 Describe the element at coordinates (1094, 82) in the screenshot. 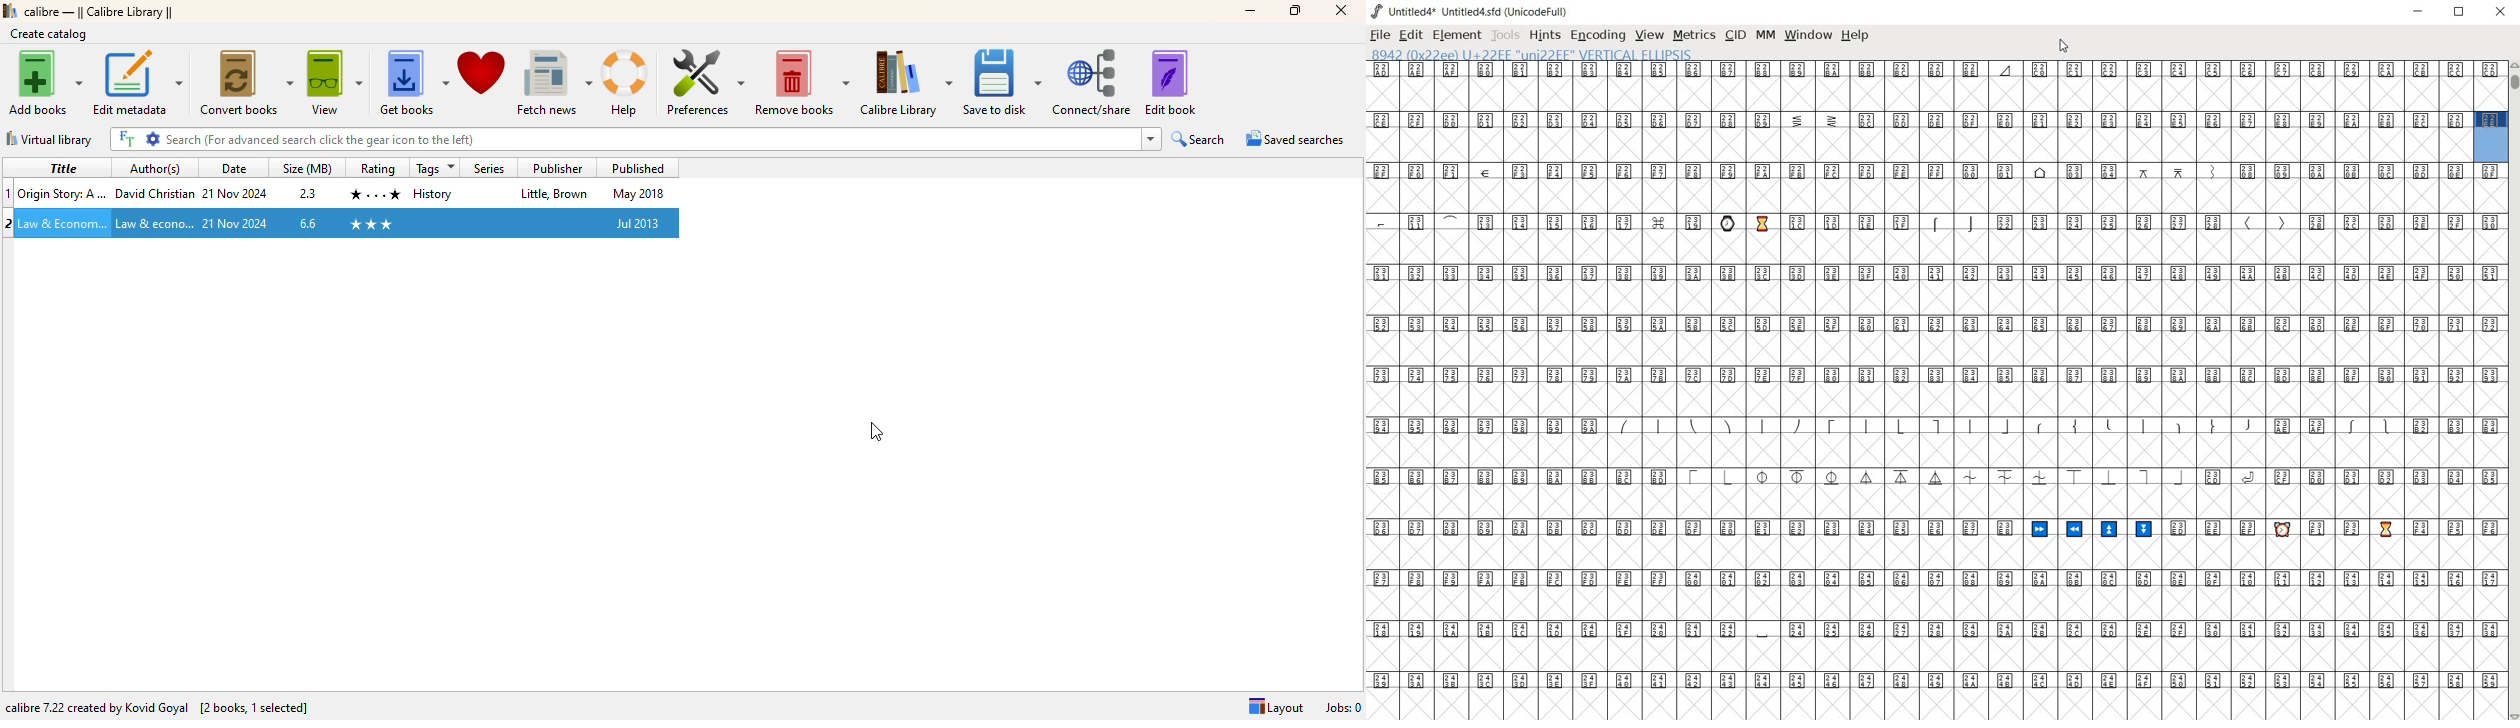

I see `connect/share` at that location.